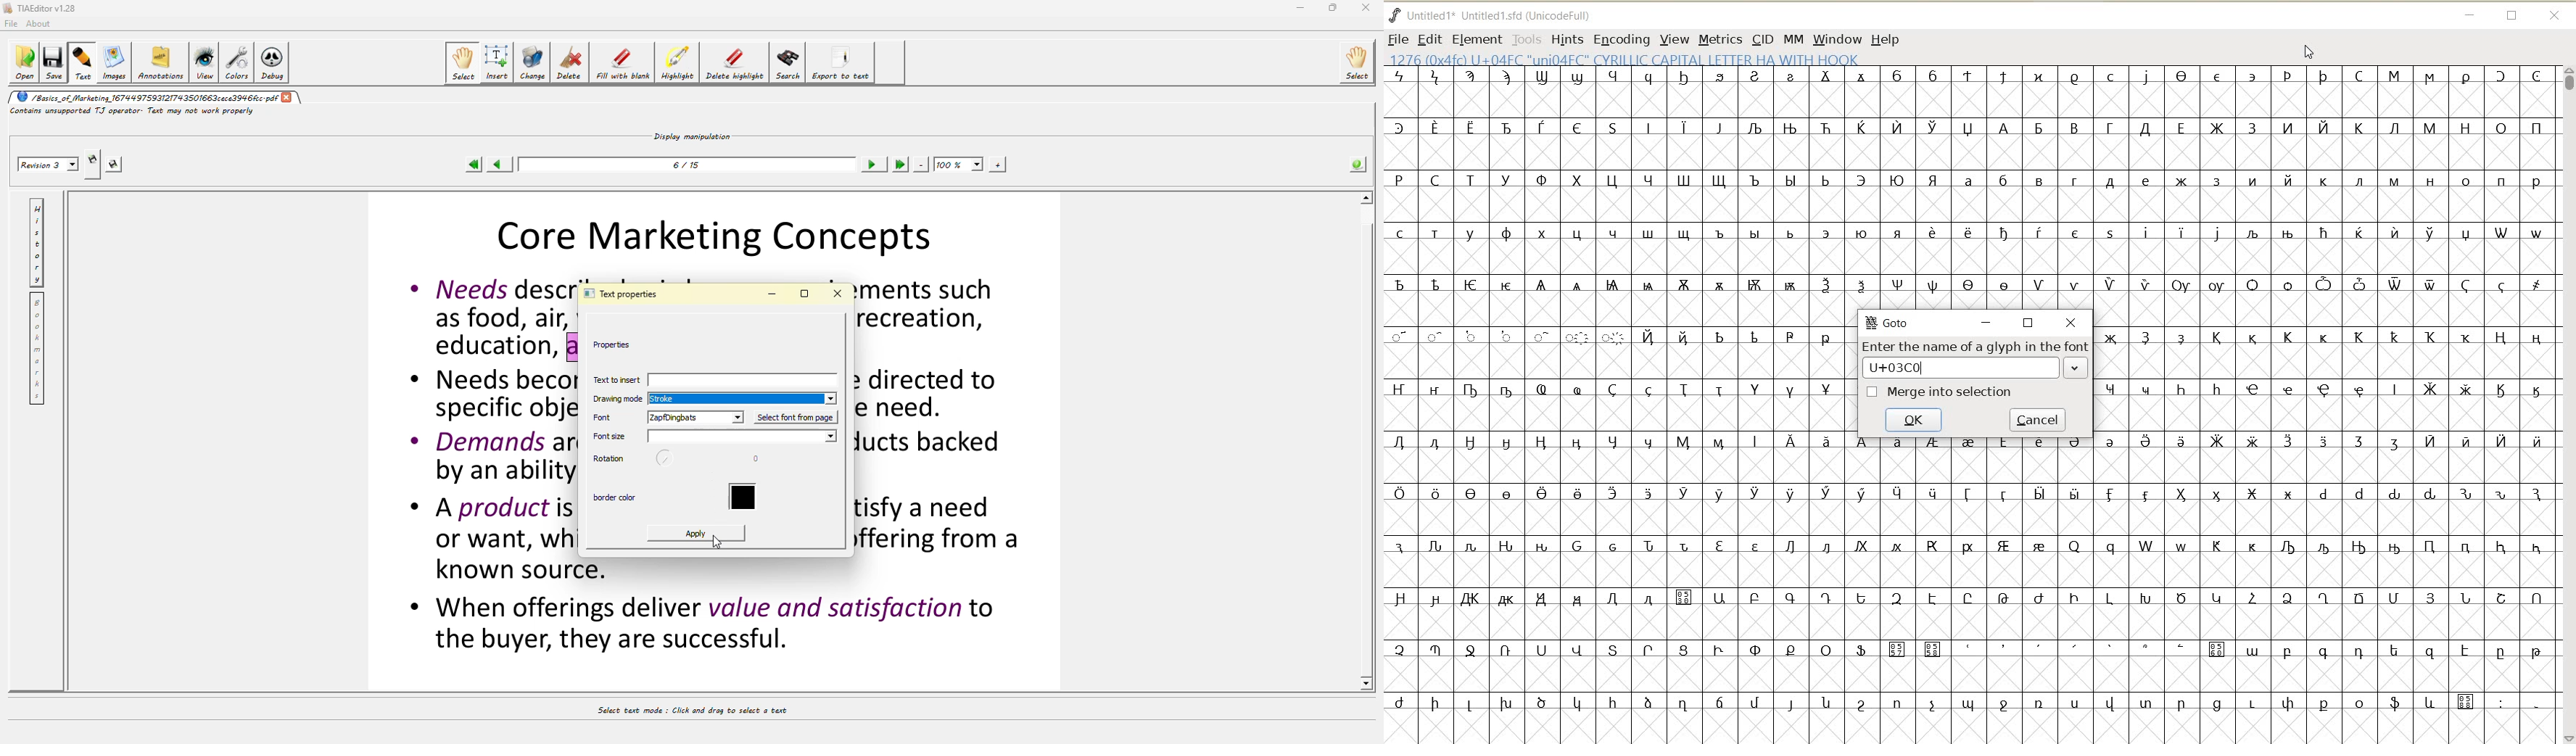  Describe the element at coordinates (1720, 38) in the screenshot. I see `METRICS` at that location.